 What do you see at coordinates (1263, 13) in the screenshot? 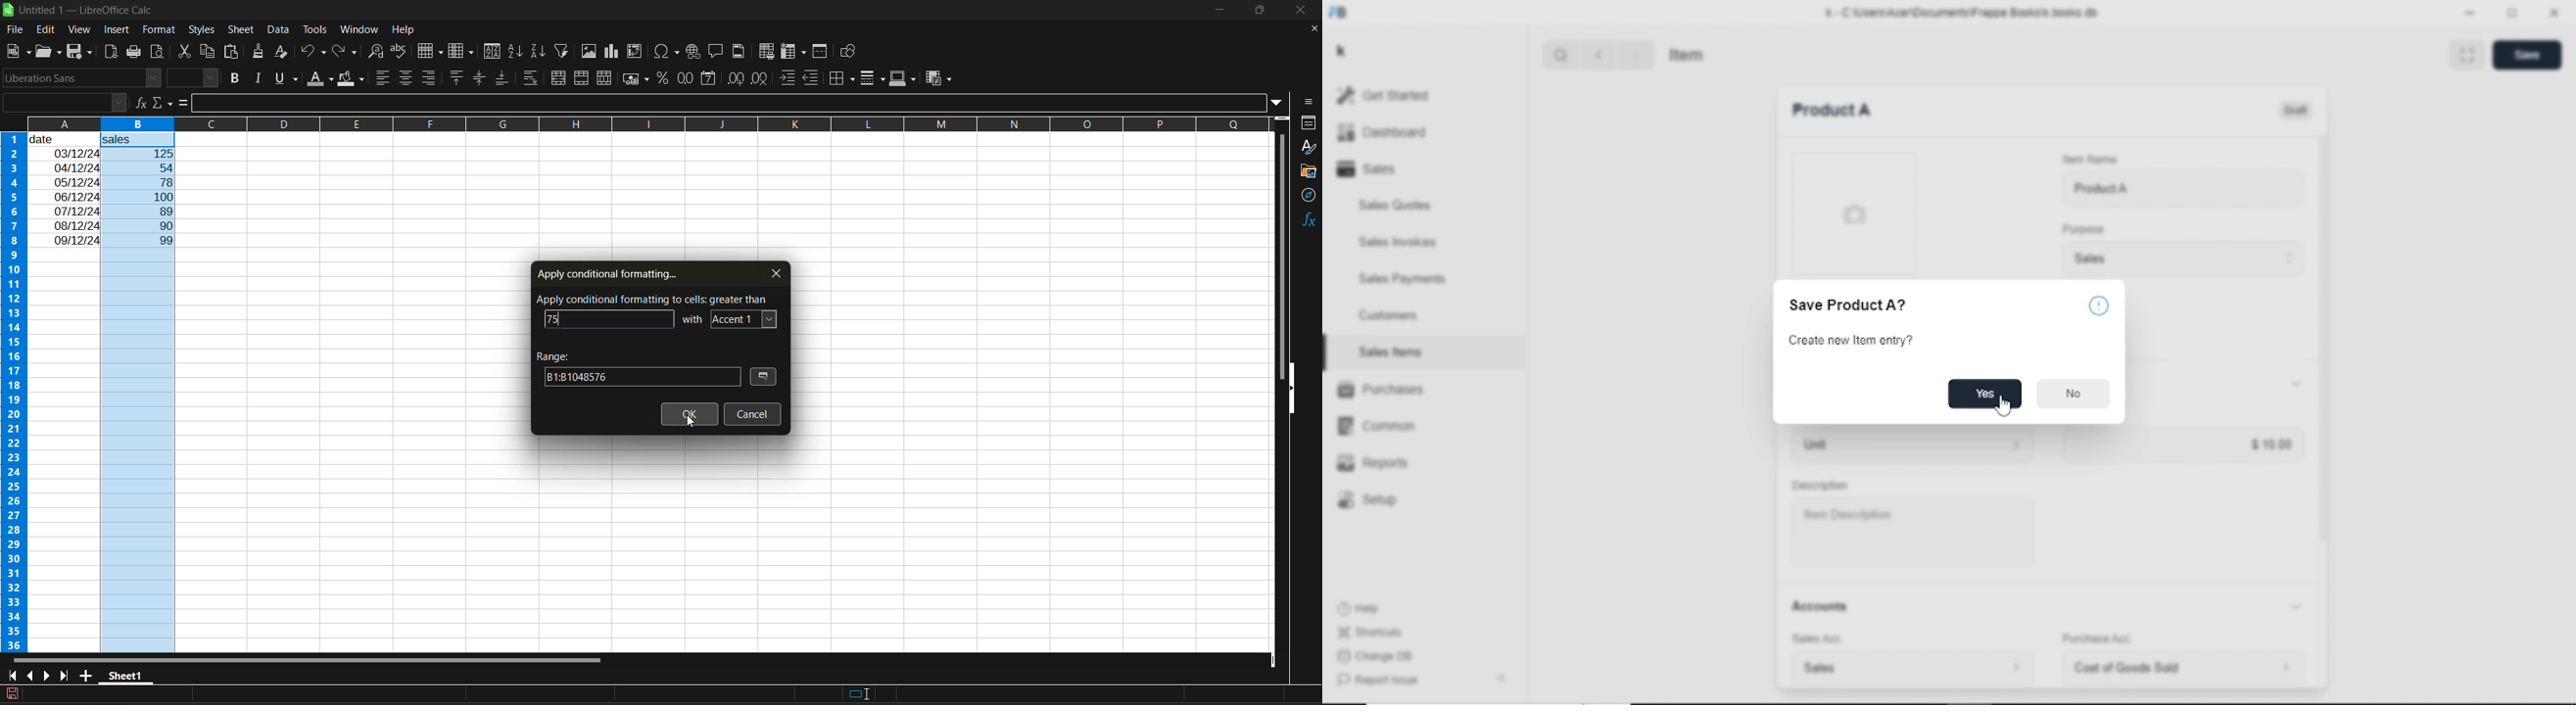
I see `maximize` at bounding box center [1263, 13].